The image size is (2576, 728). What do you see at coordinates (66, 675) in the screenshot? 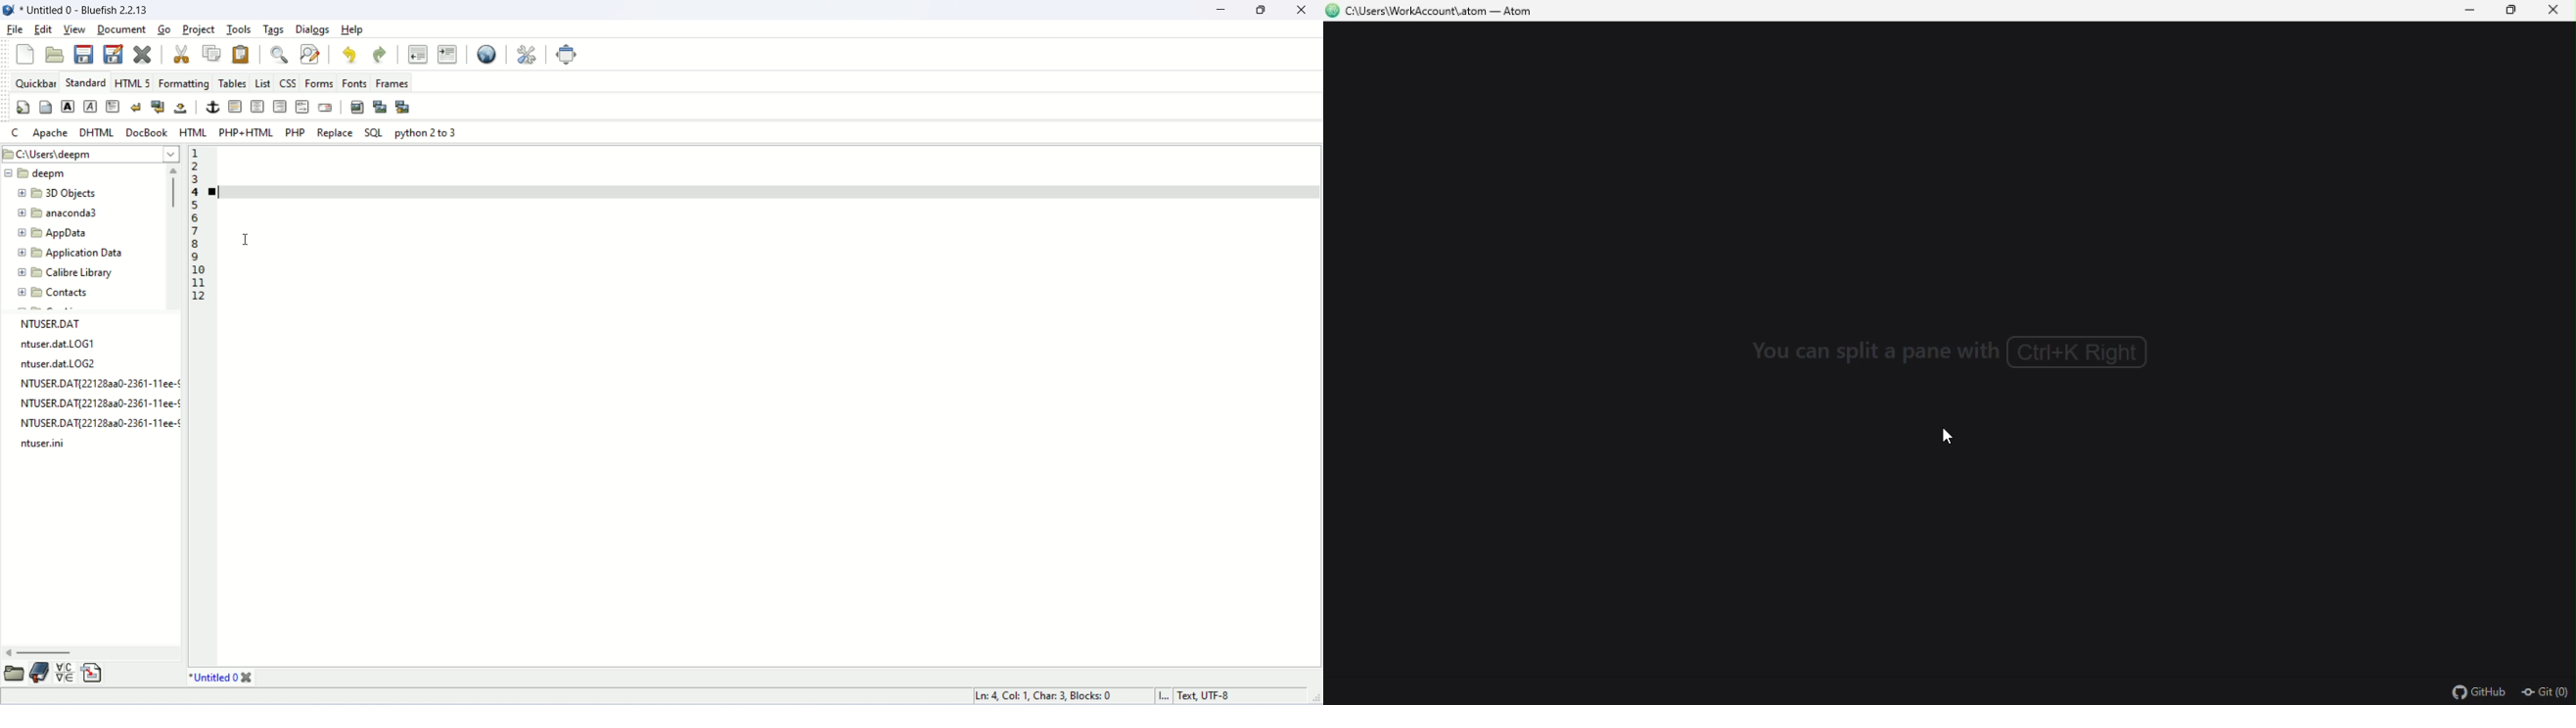
I see `char map` at bounding box center [66, 675].